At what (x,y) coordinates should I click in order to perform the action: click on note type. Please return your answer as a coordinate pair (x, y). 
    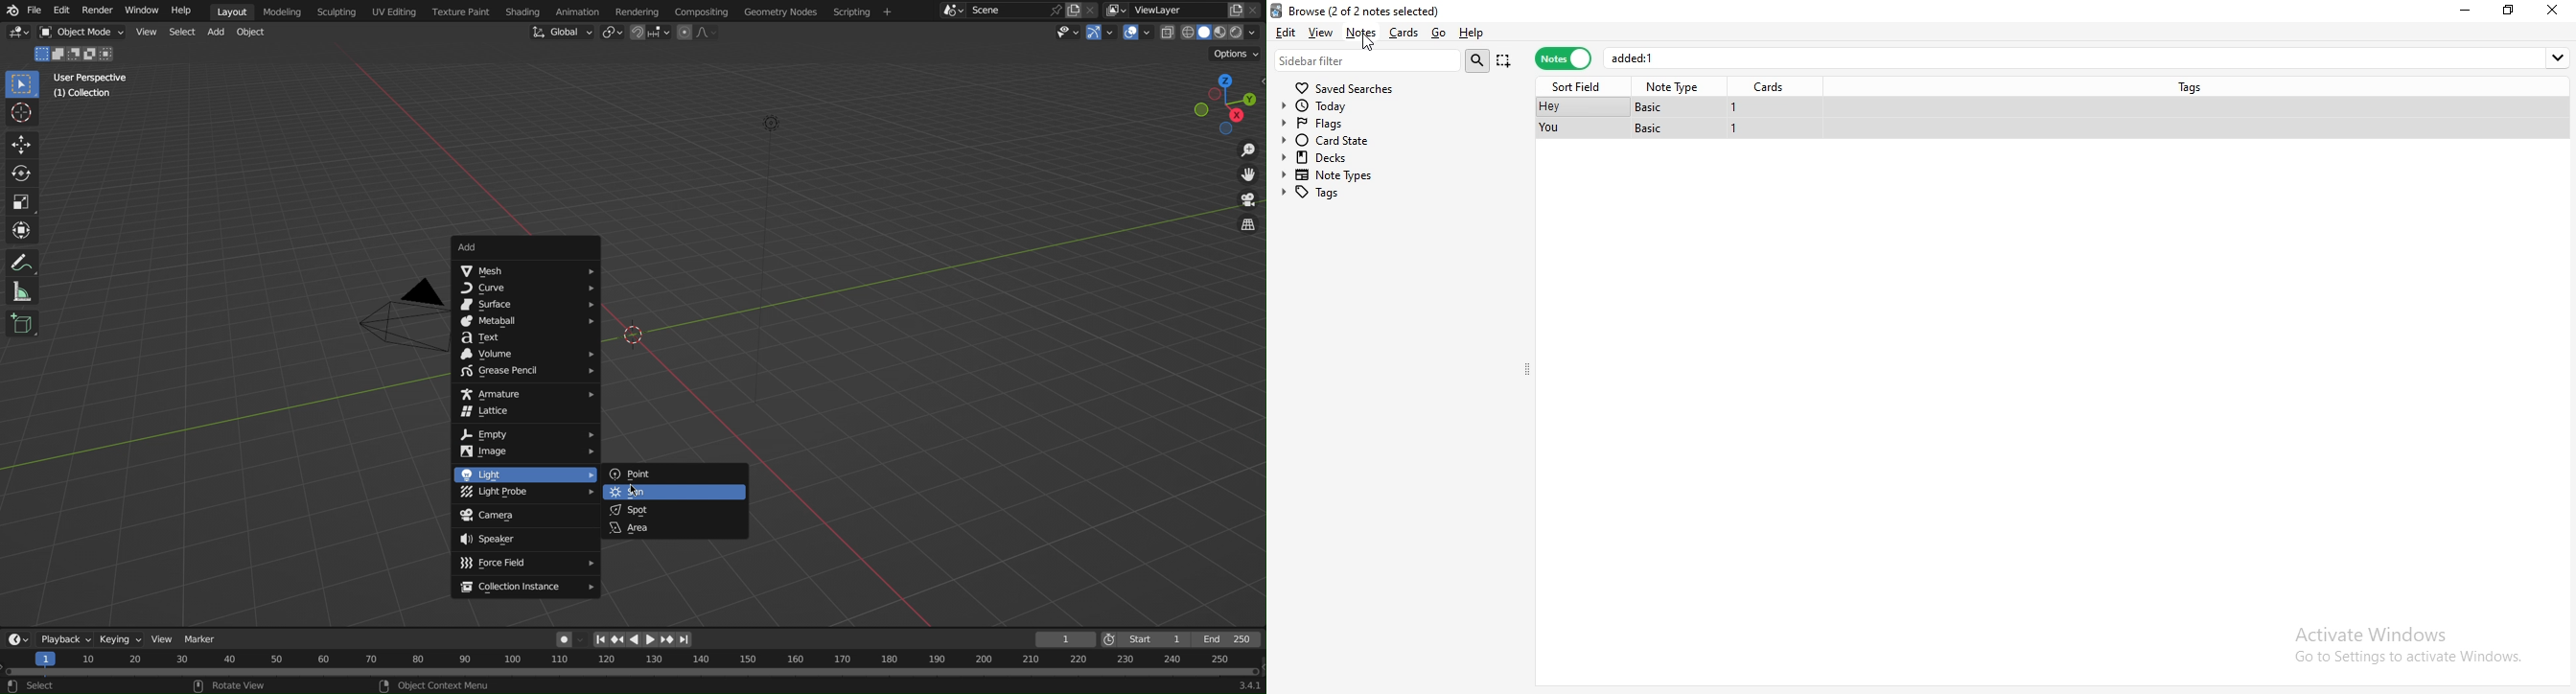
    Looking at the image, I should click on (1675, 87).